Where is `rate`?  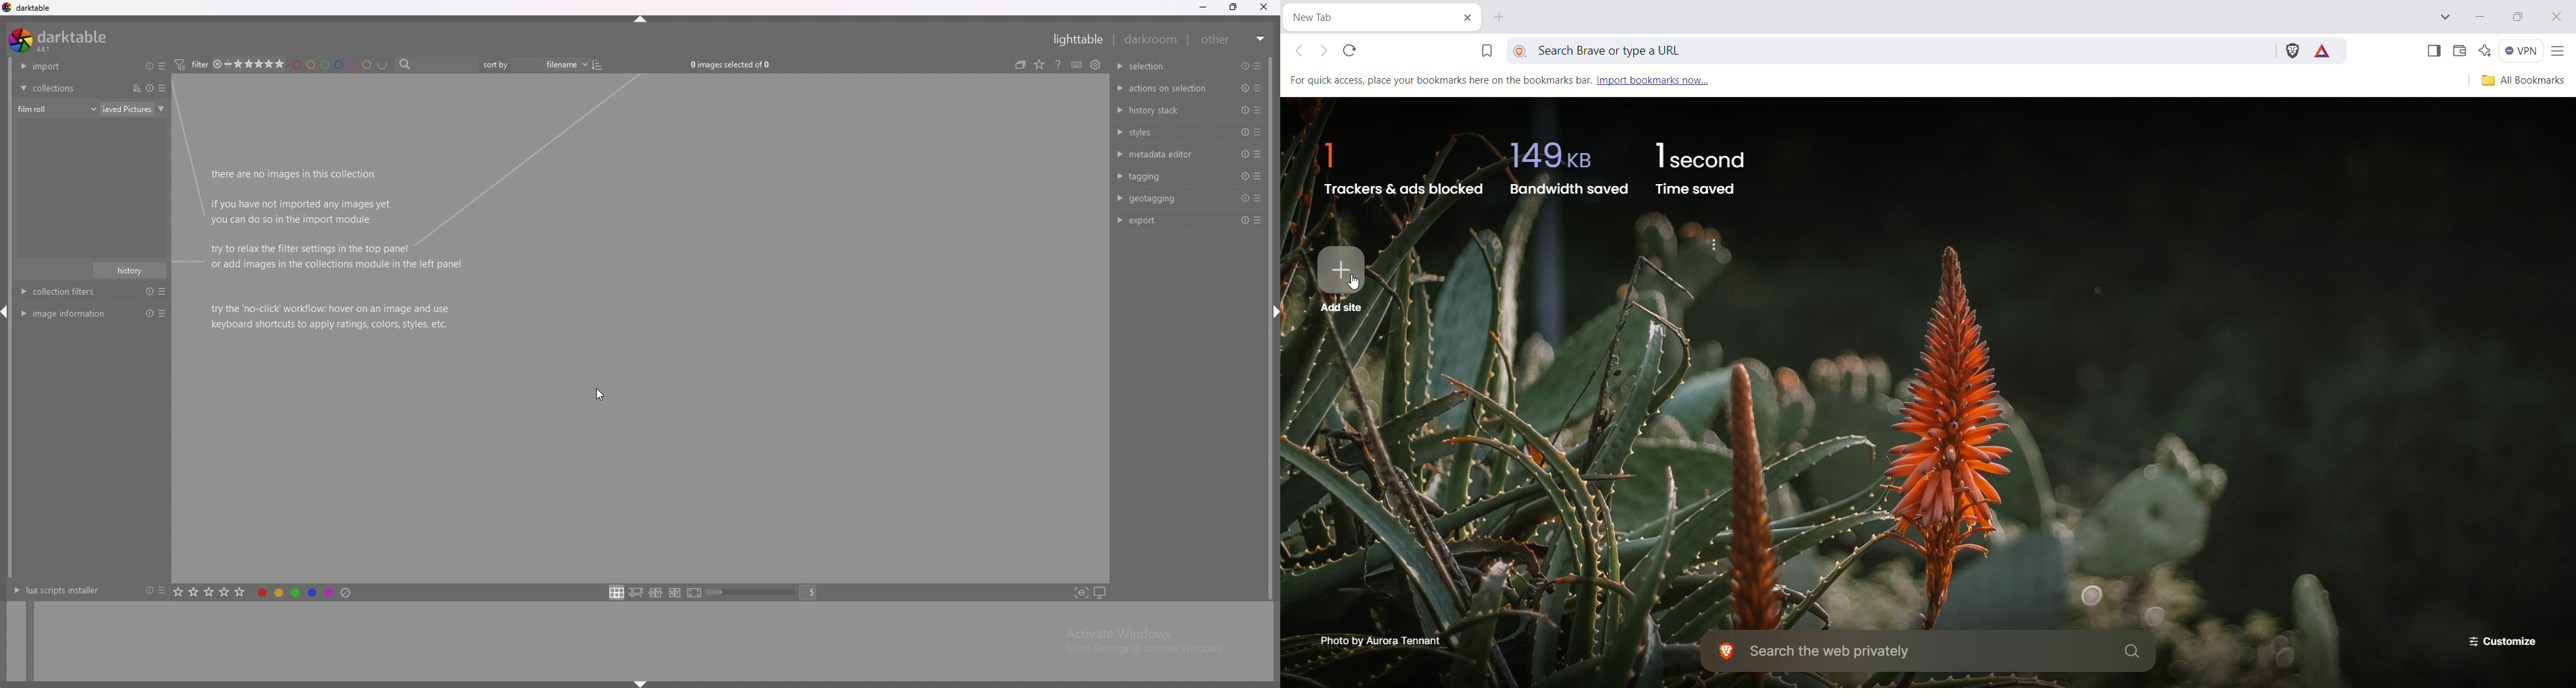
rate is located at coordinates (210, 591).